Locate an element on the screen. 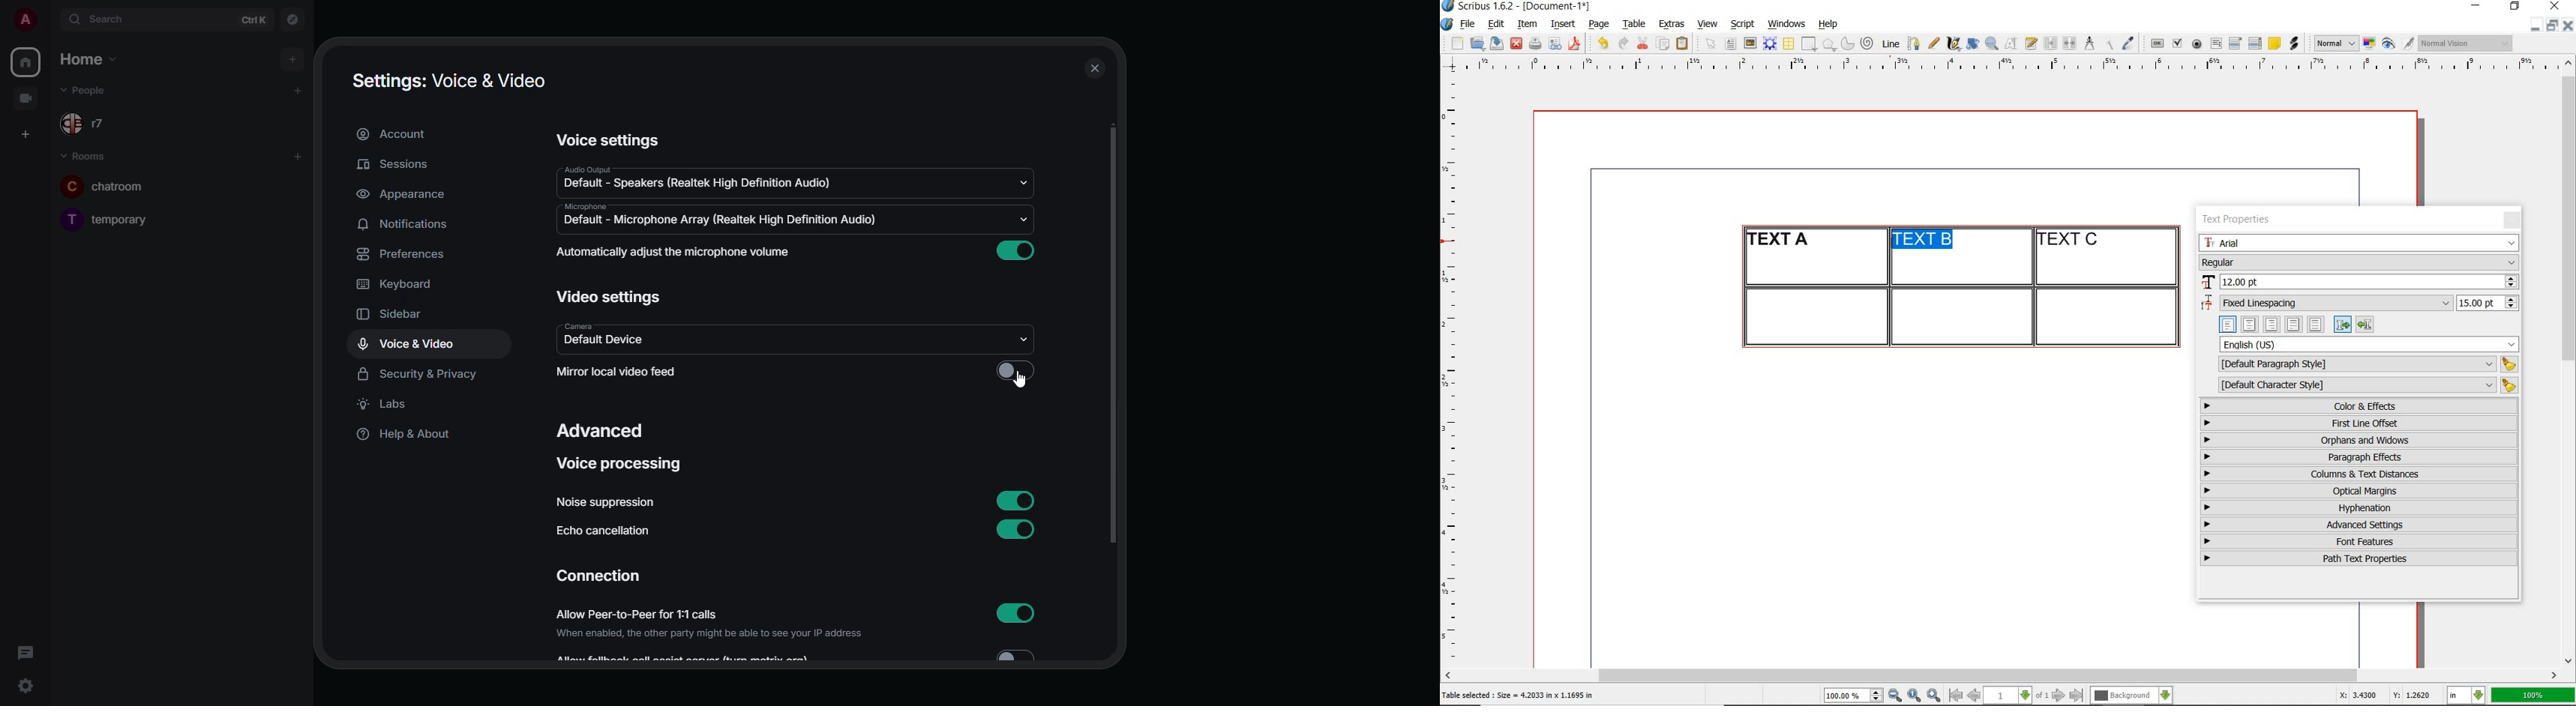 Image resolution: width=2576 pixels, height=728 pixels. enabled is located at coordinates (1018, 528).